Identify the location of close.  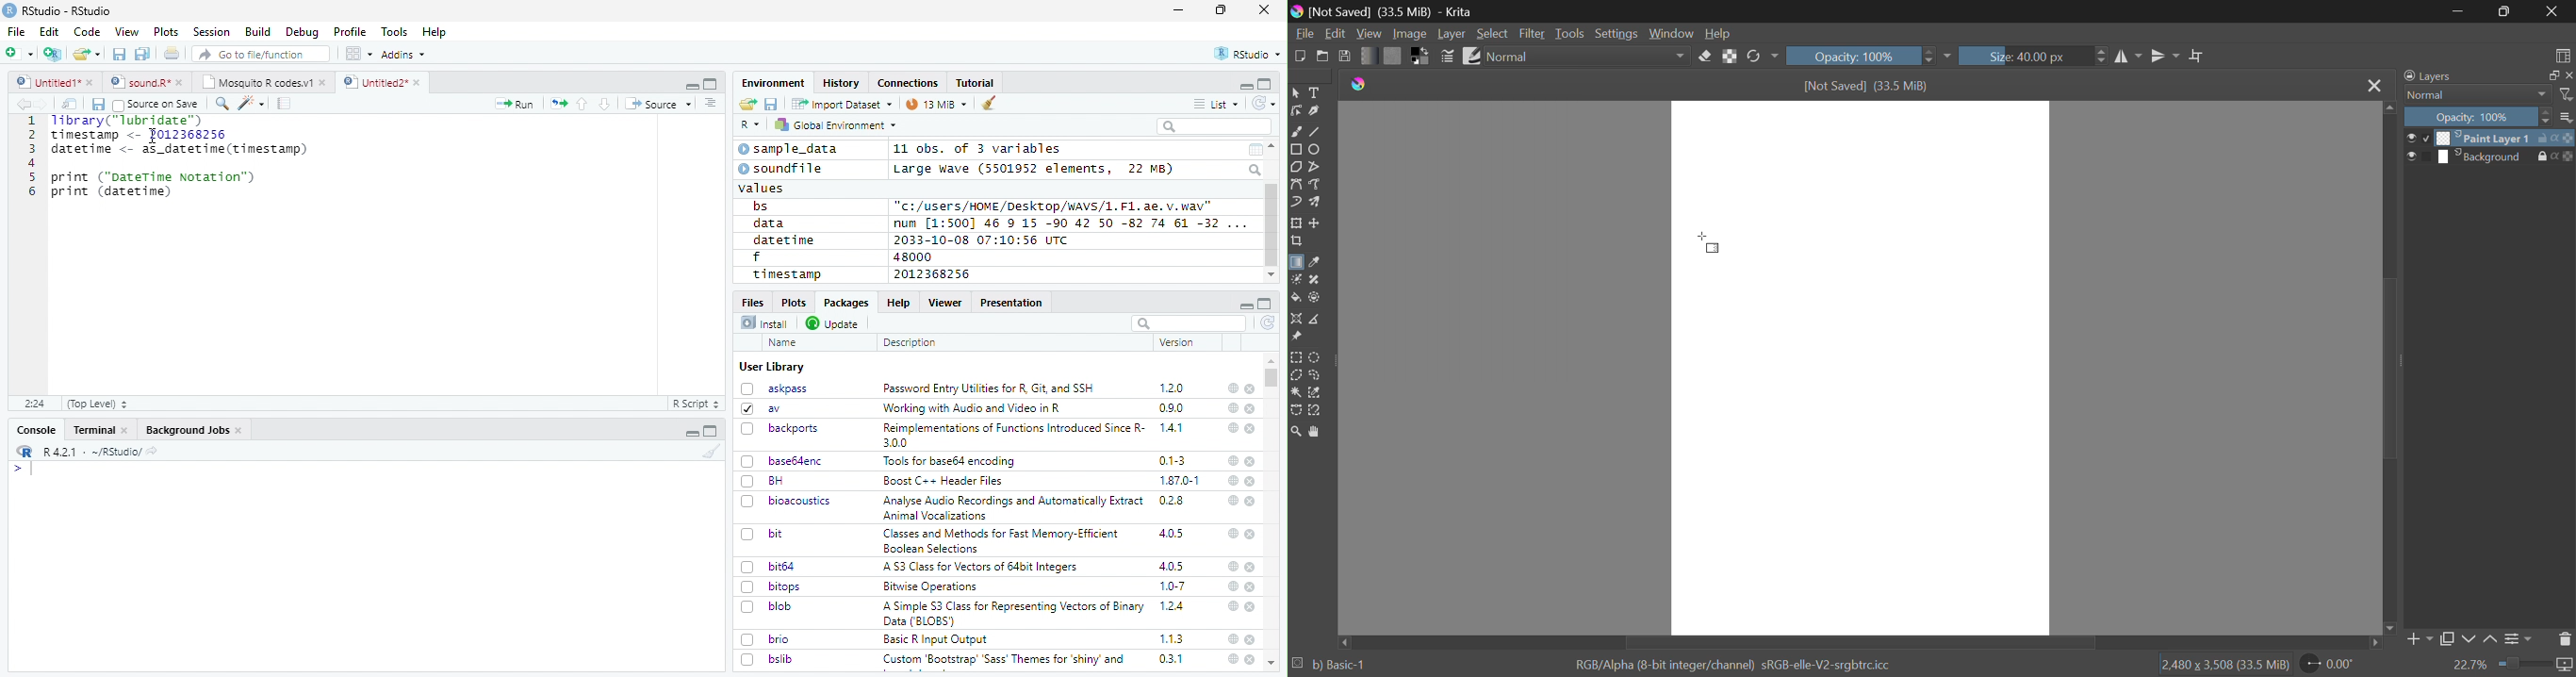
(1251, 429).